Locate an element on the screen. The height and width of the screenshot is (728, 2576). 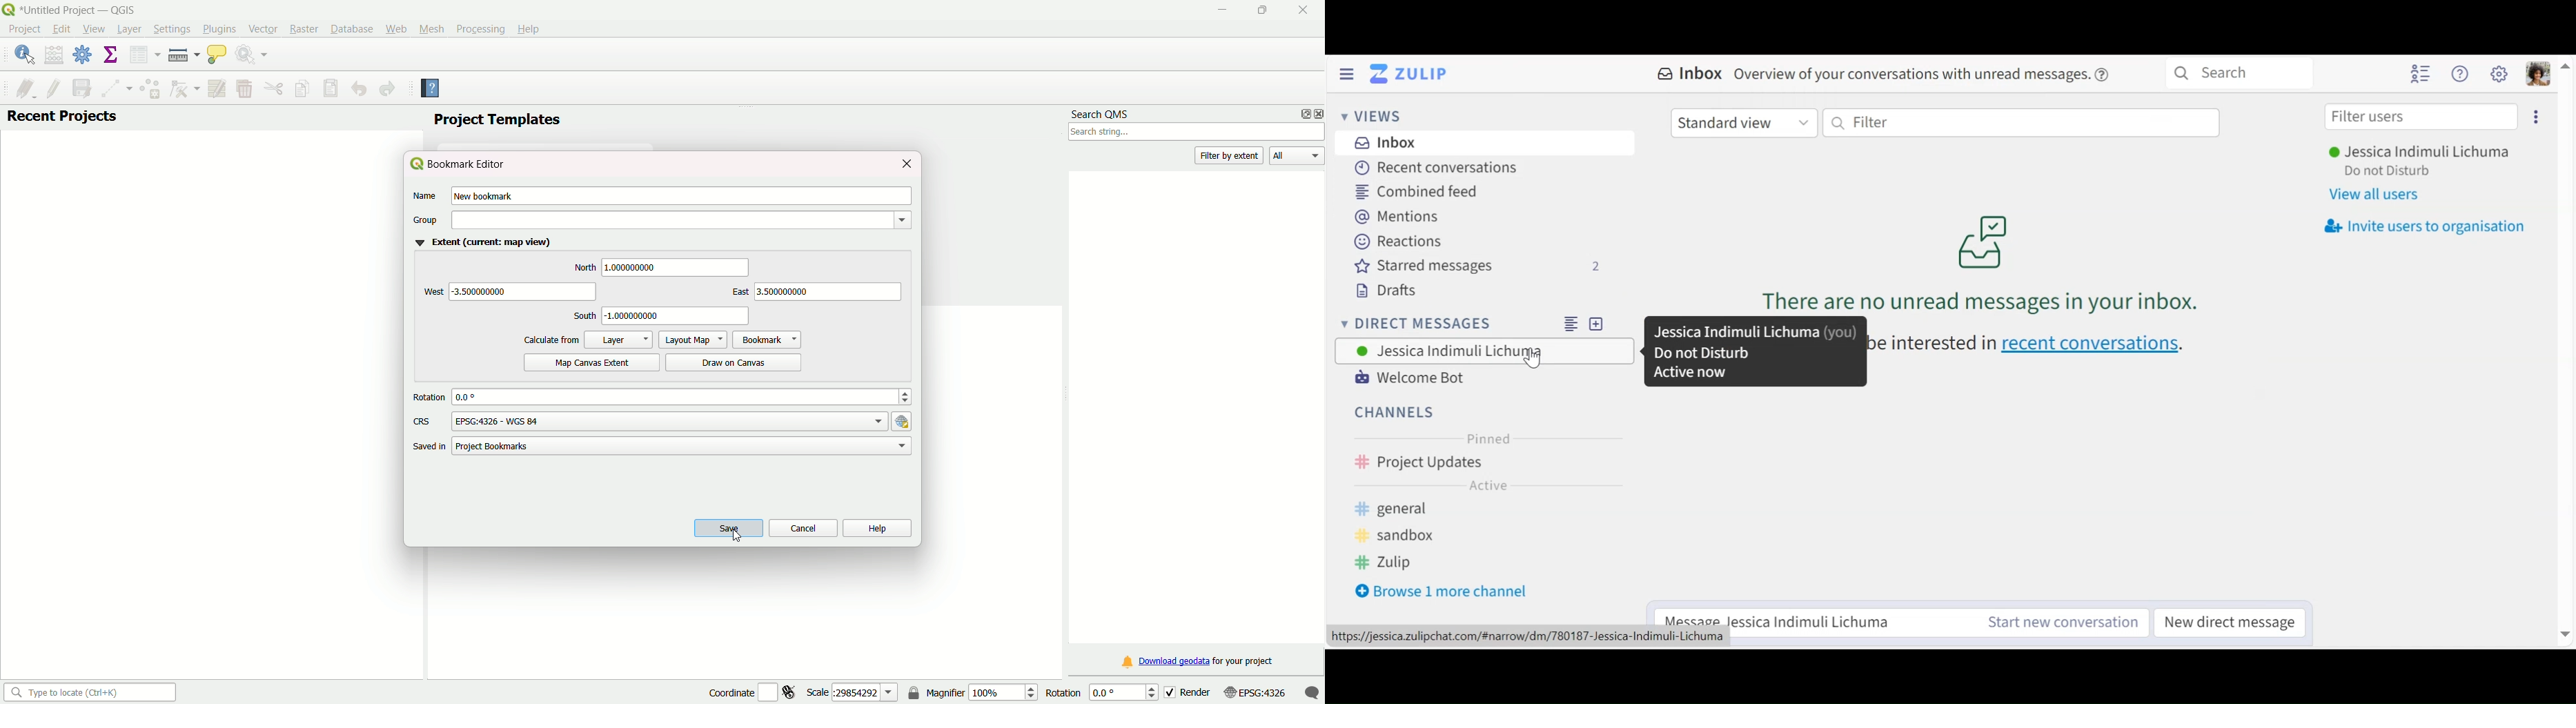
logo and title is located at coordinates (72, 9).